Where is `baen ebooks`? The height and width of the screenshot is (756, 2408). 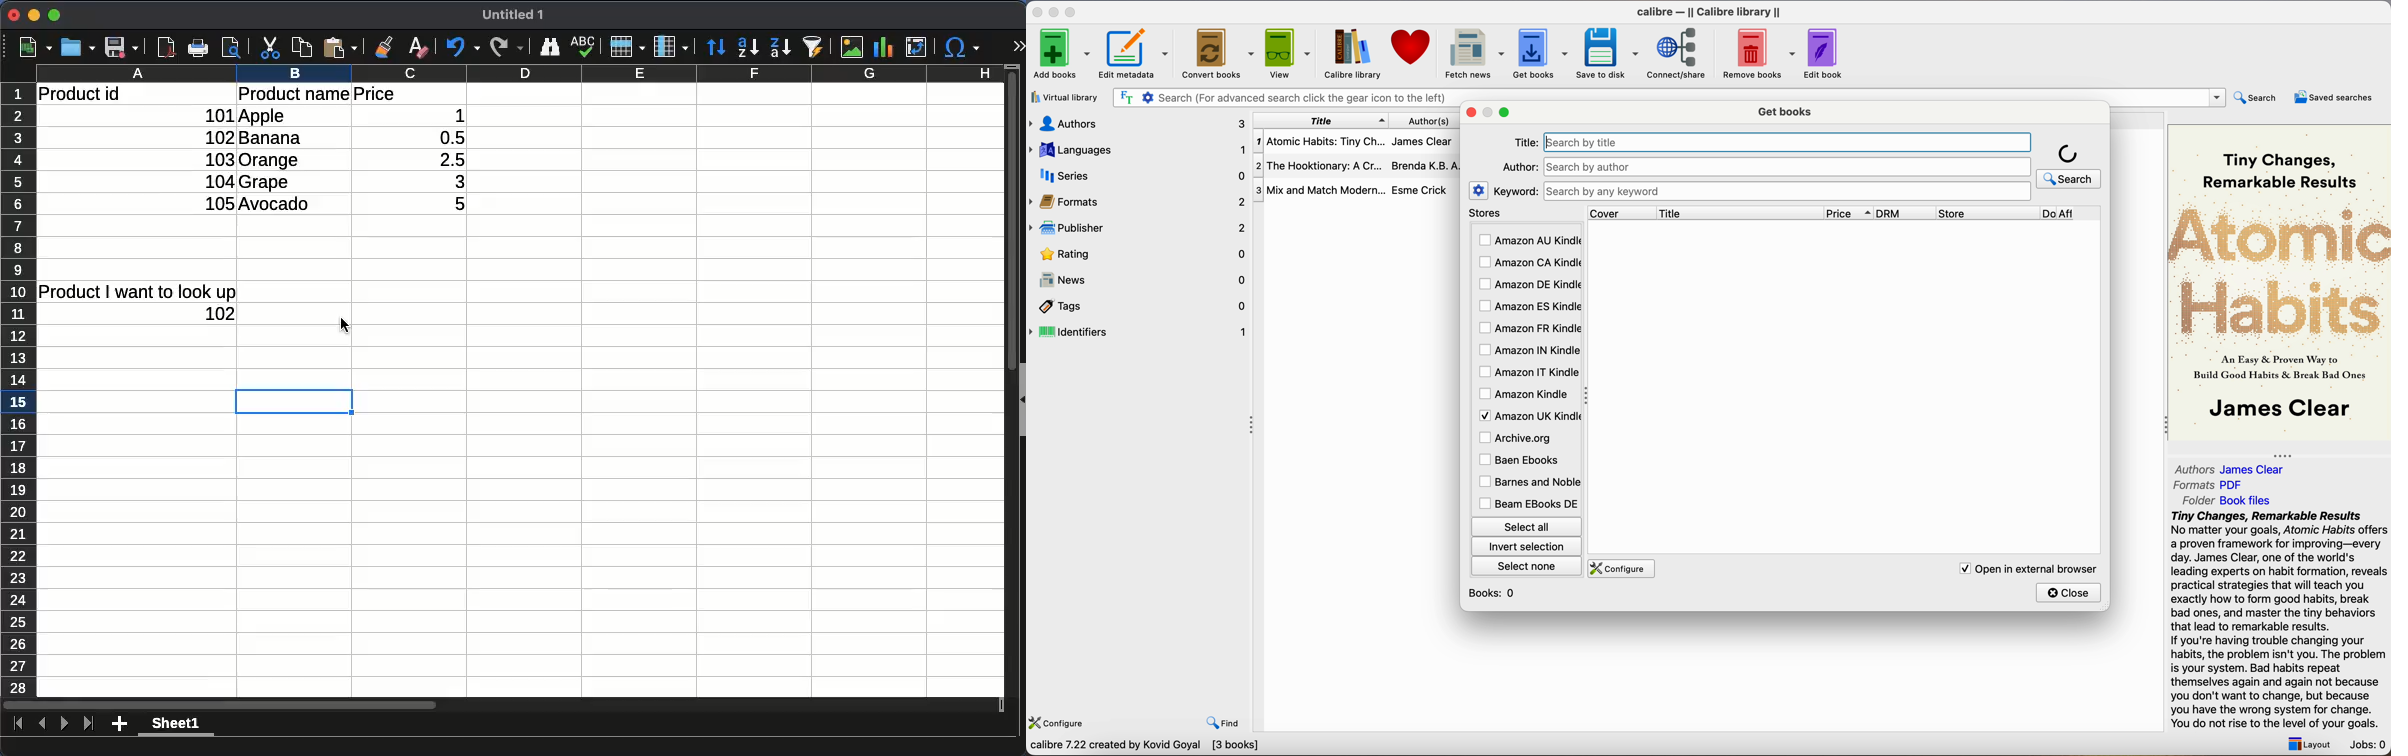 baen ebooks is located at coordinates (1522, 461).